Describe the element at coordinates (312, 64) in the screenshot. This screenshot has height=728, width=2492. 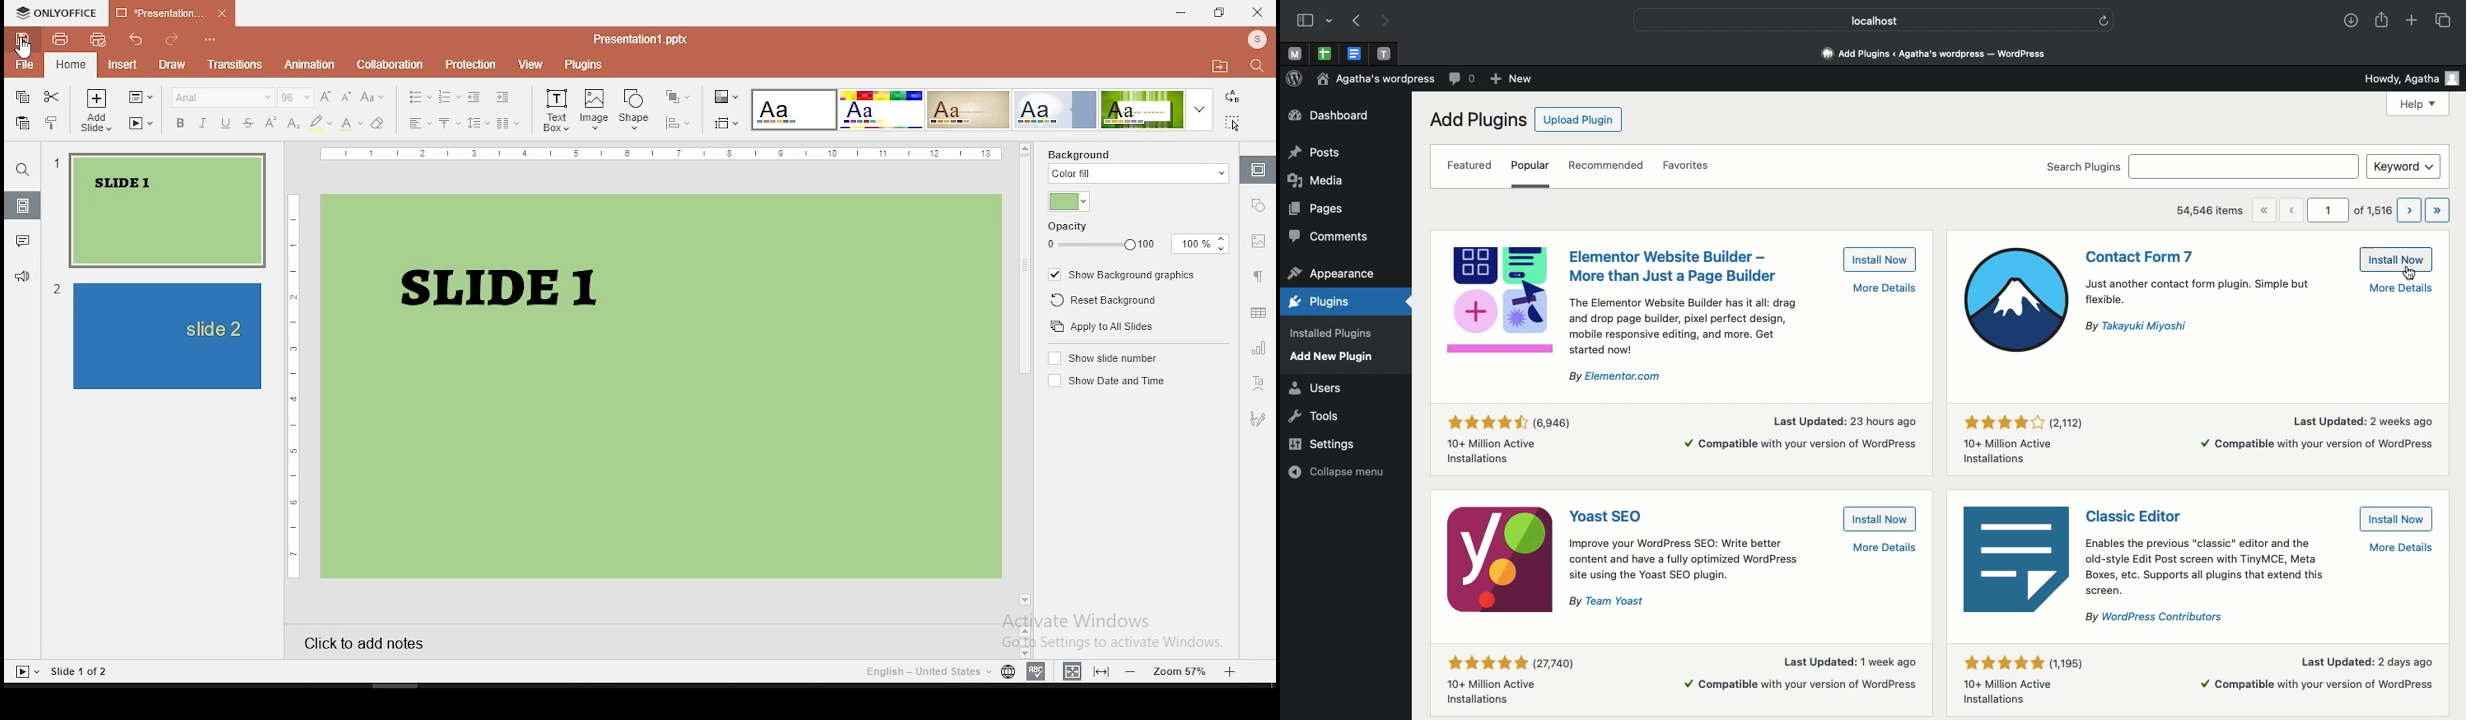
I see `animations` at that location.